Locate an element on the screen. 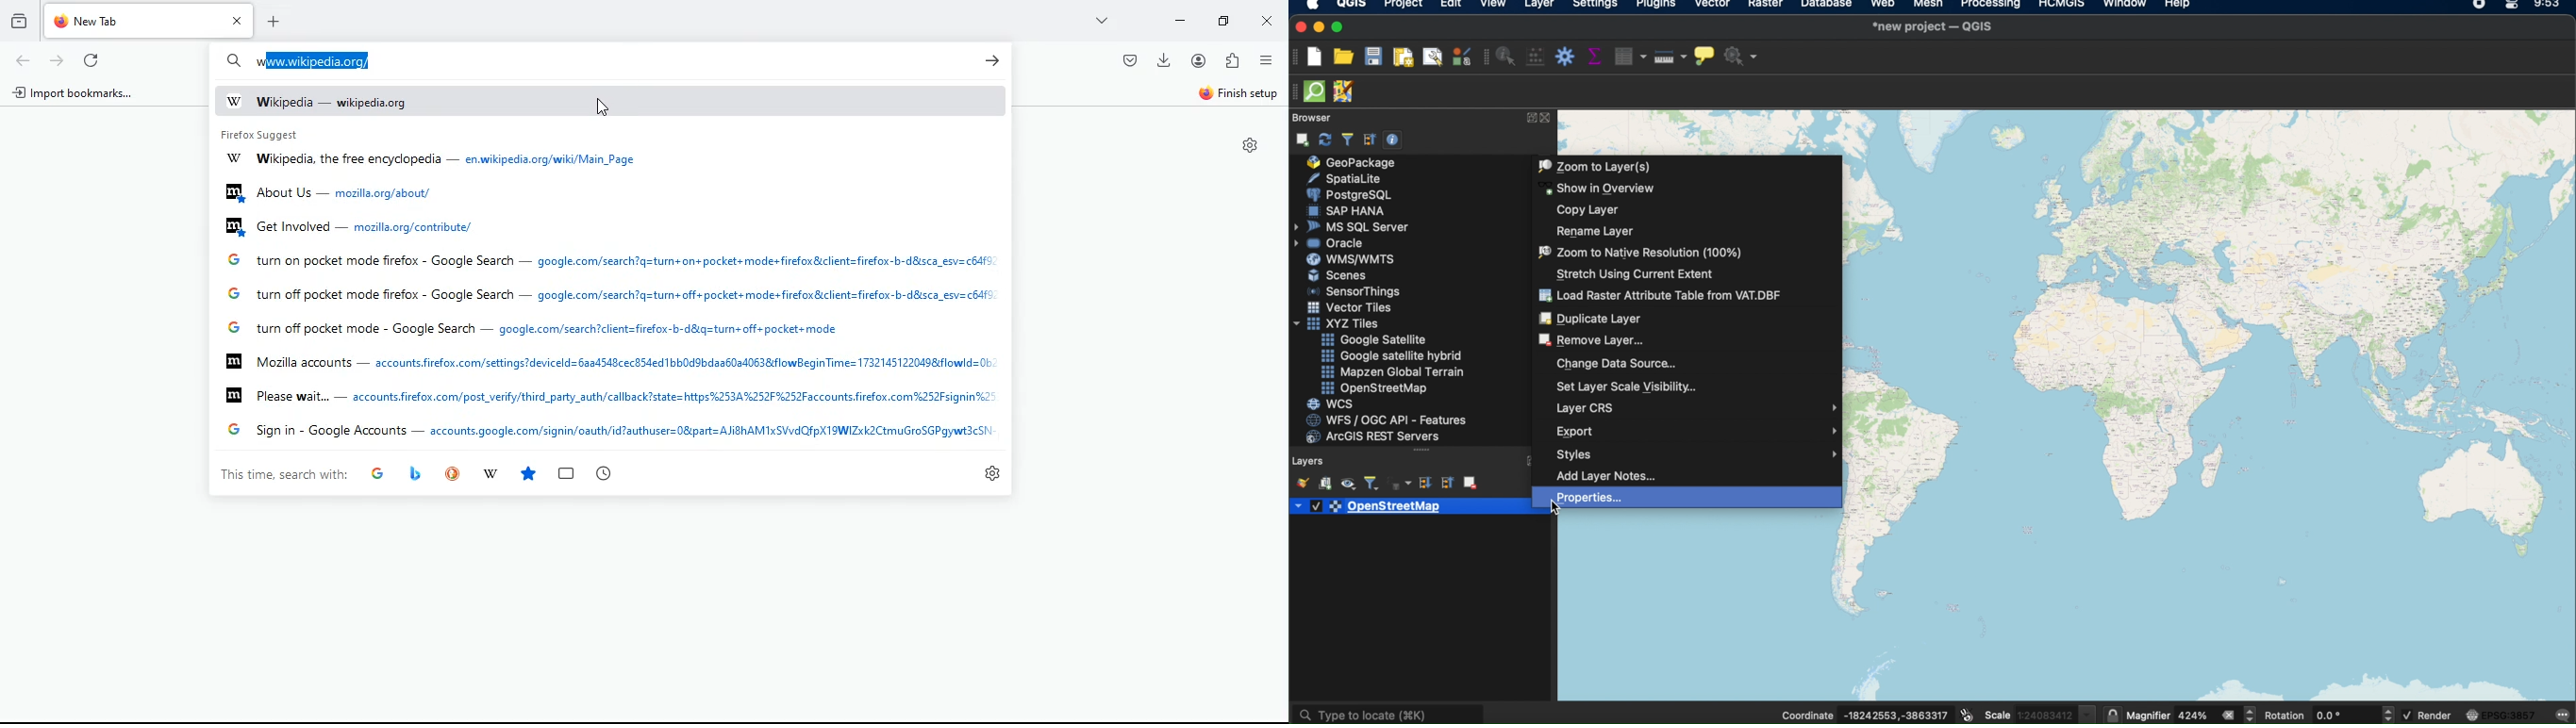  wms/wmts is located at coordinates (1346, 259).